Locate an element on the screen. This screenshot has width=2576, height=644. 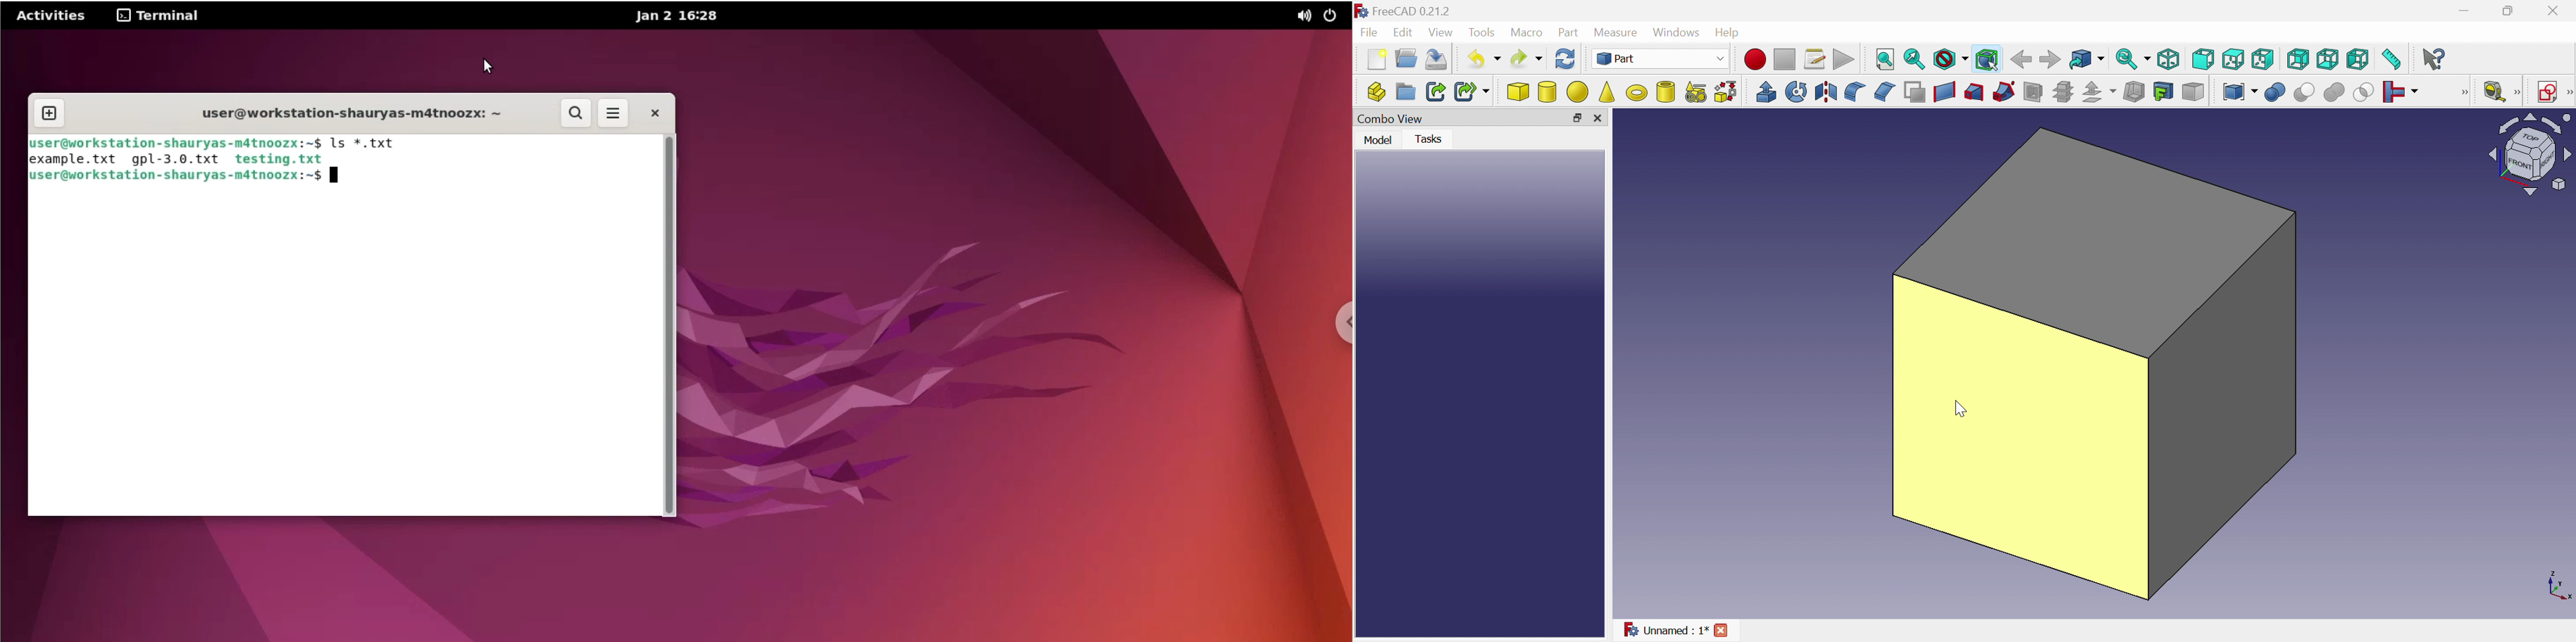
New is located at coordinates (1379, 60).